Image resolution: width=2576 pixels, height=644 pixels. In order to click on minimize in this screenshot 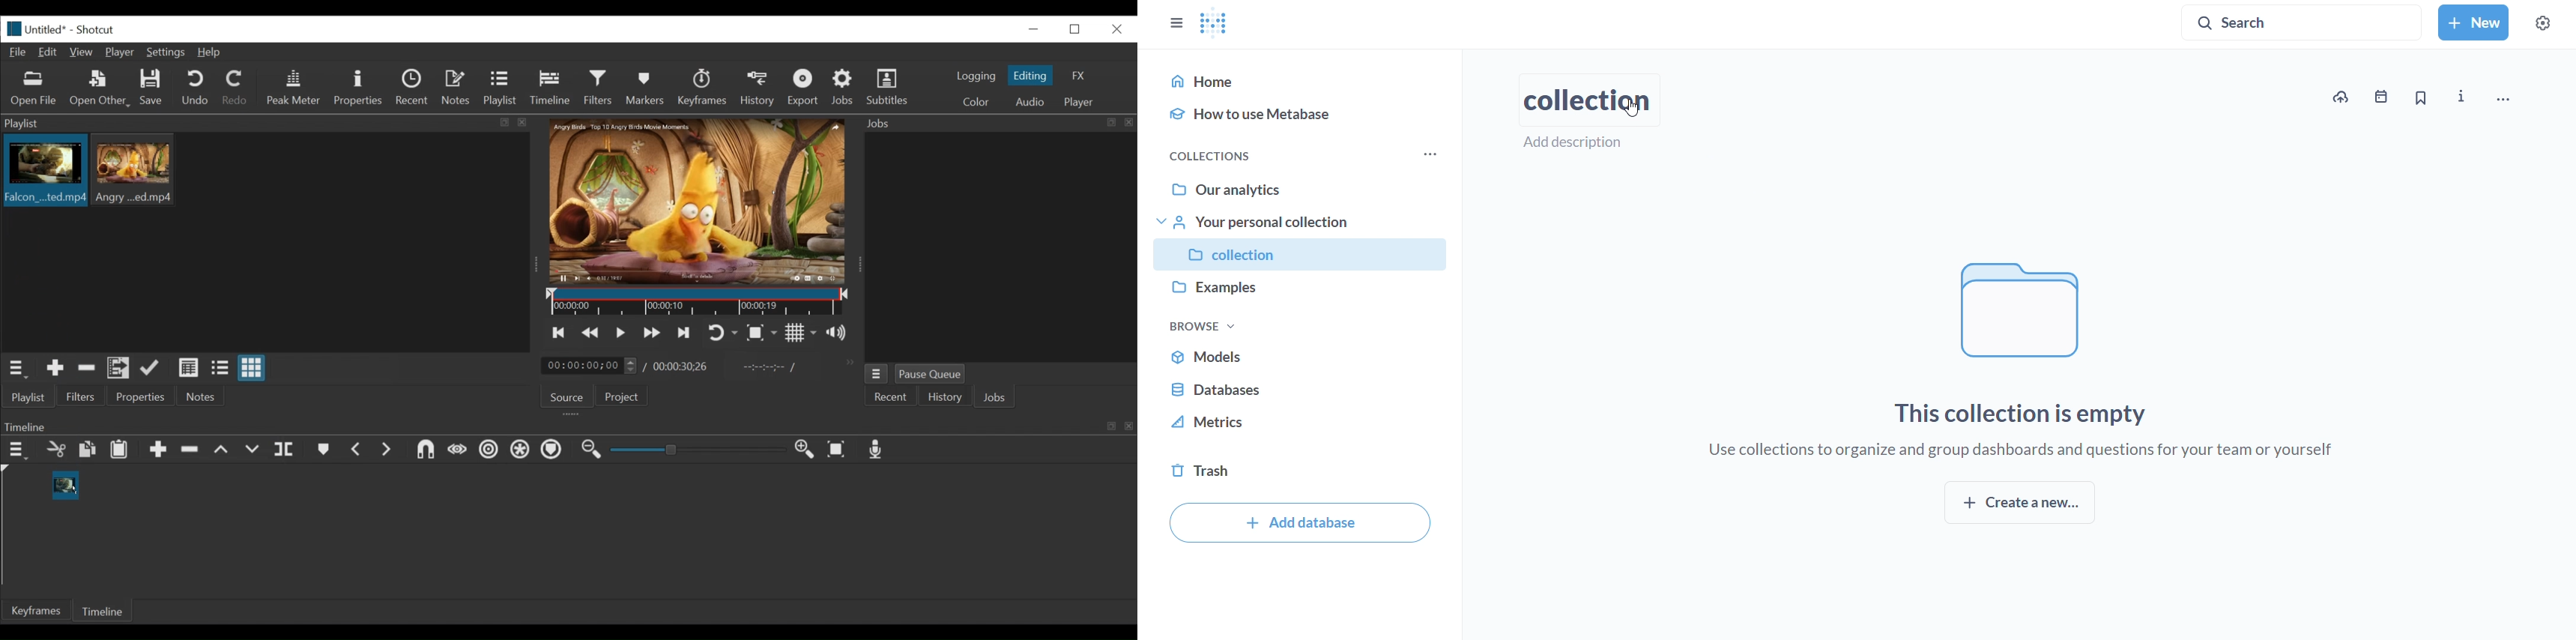, I will do `click(1033, 28)`.